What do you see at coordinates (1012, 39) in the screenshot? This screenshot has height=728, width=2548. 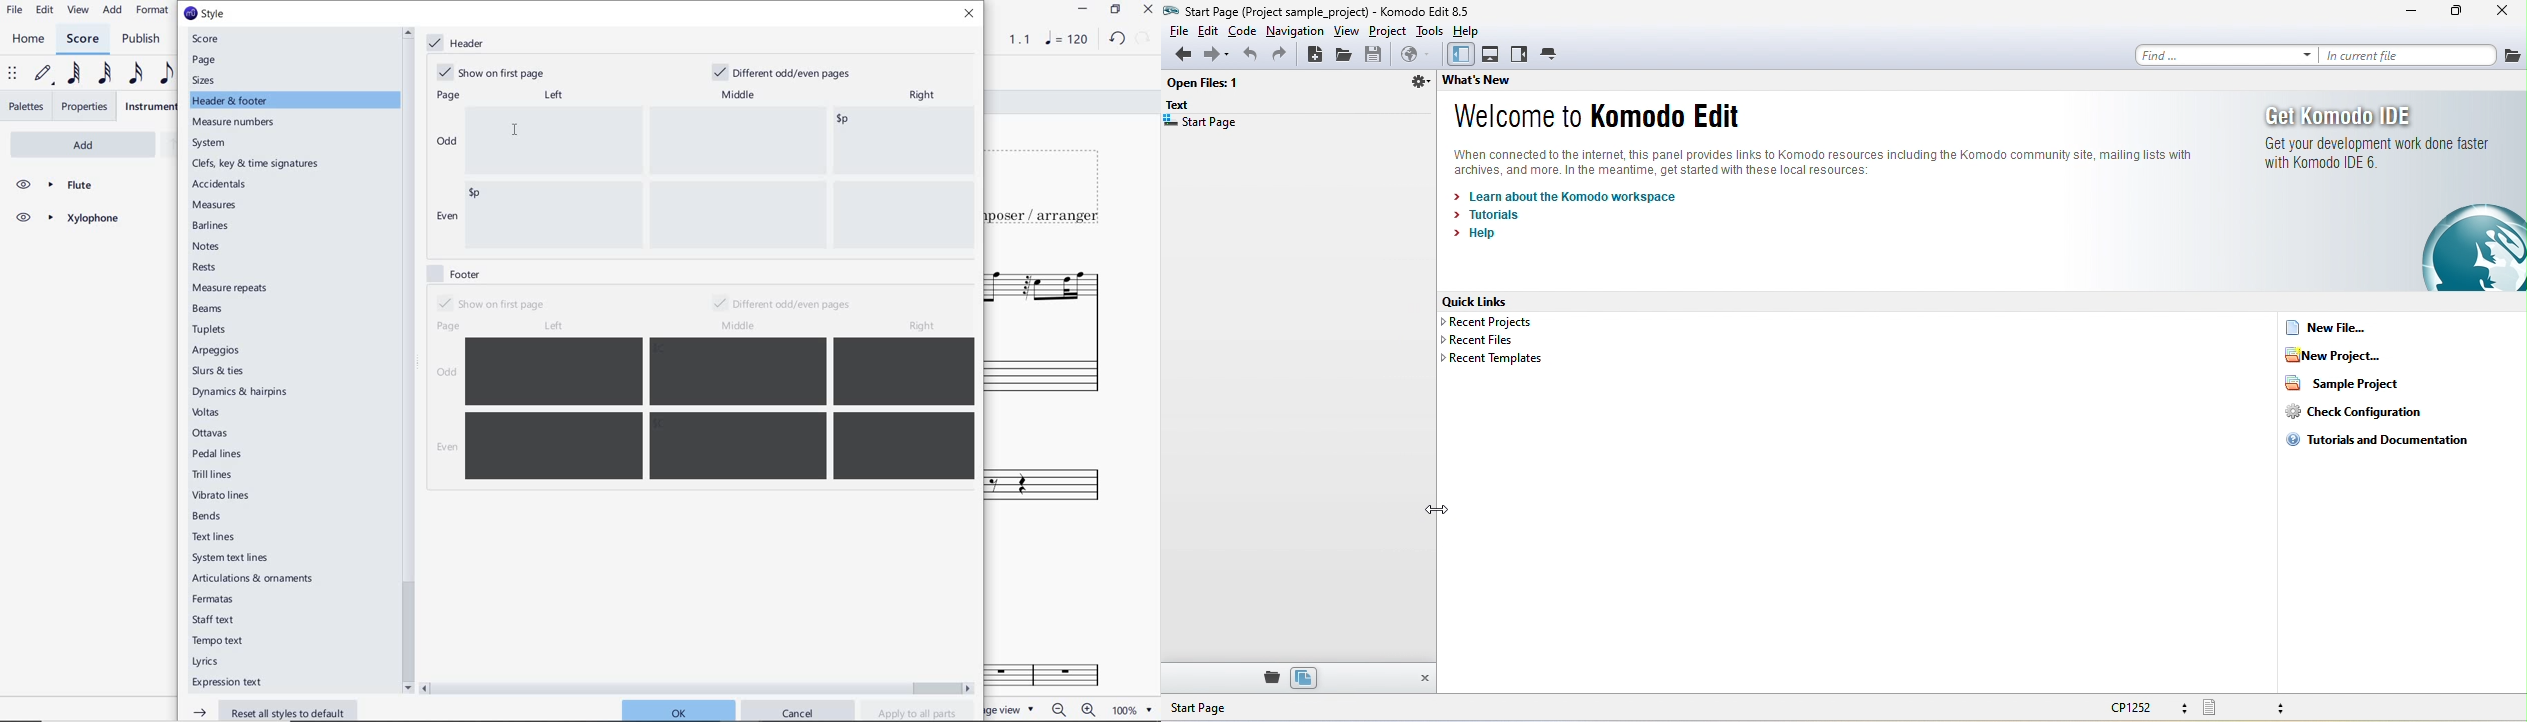 I see `PLAY TIME` at bounding box center [1012, 39].